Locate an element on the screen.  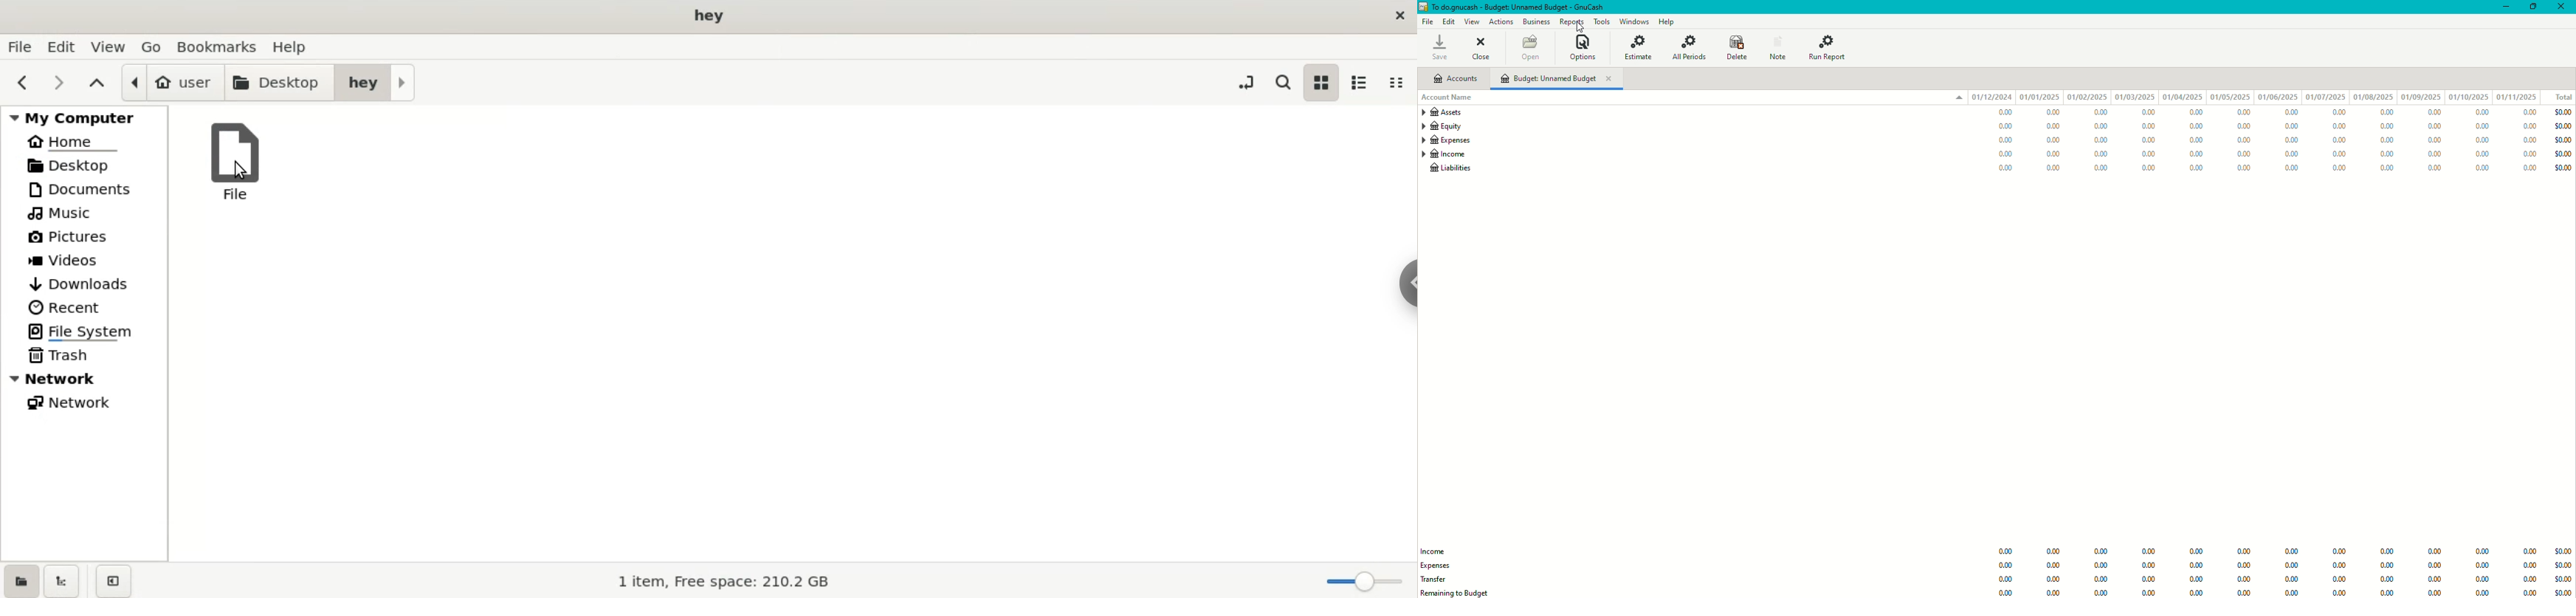
Business is located at coordinates (1536, 21).